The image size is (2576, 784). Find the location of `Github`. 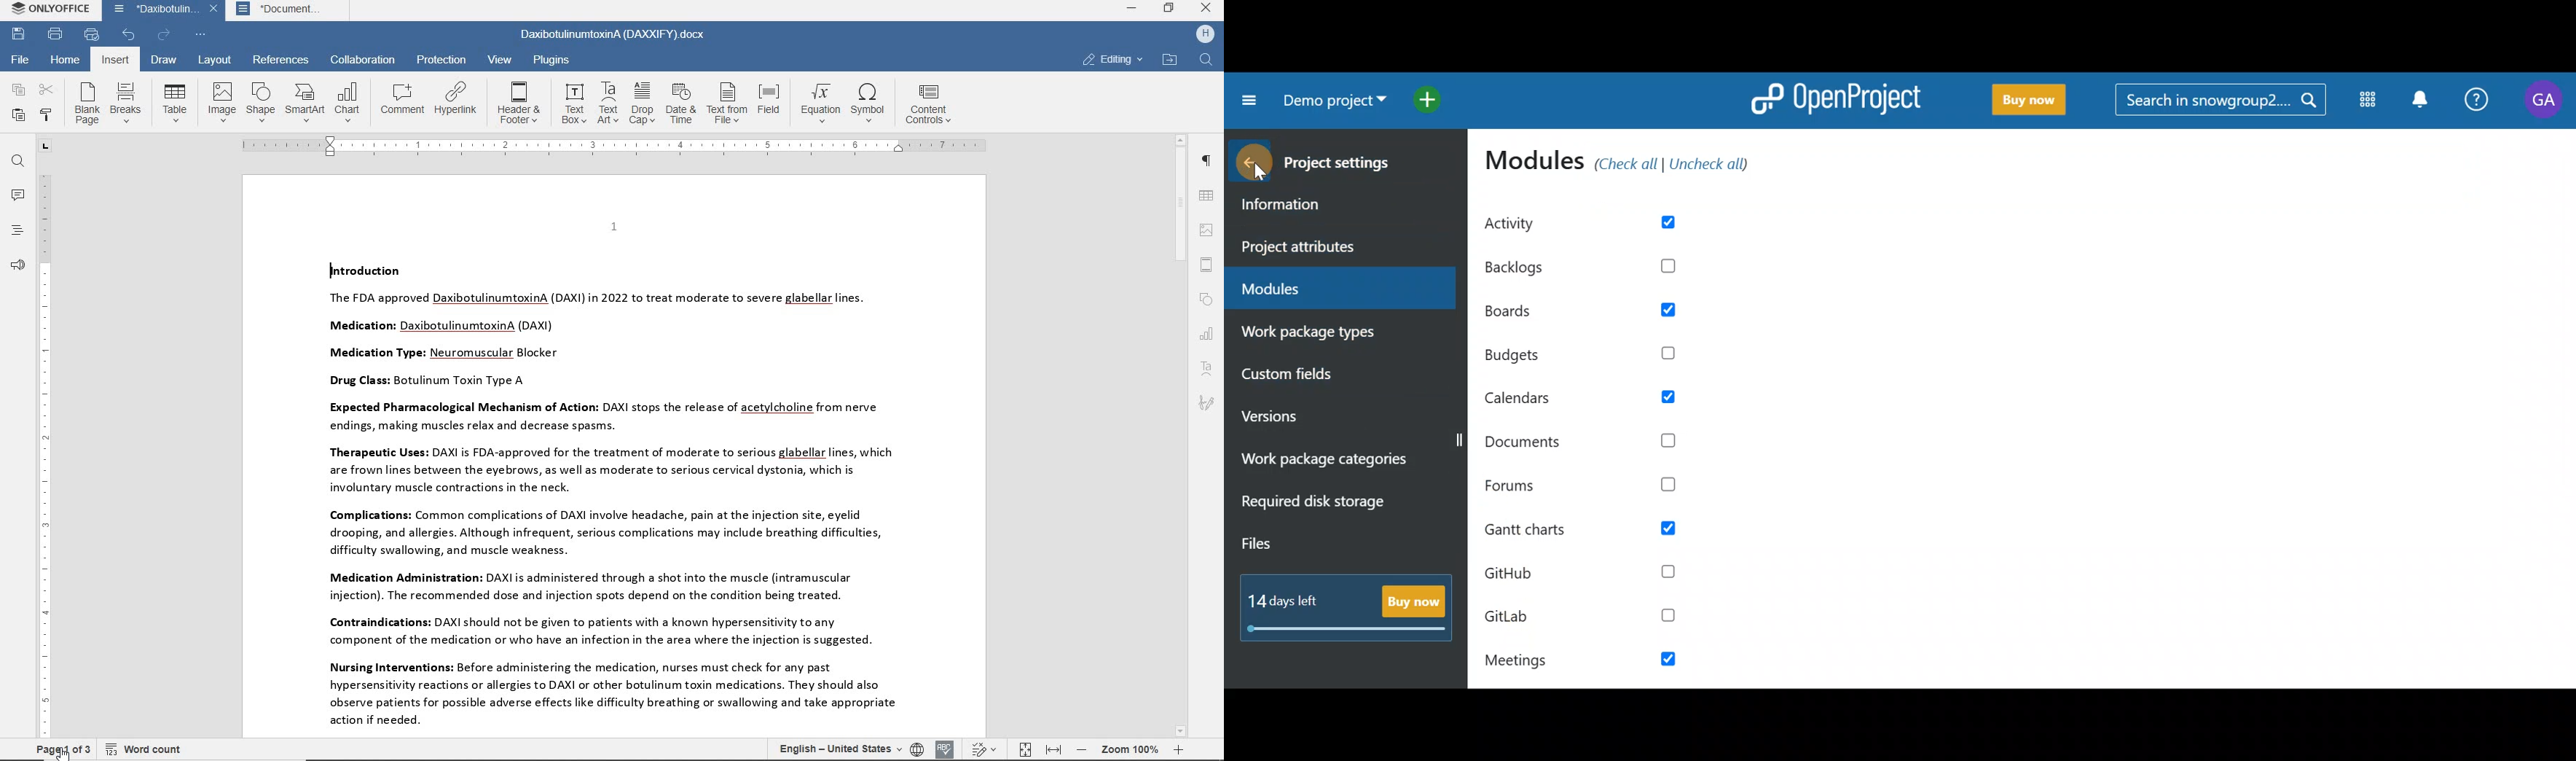

Github is located at coordinates (1579, 579).